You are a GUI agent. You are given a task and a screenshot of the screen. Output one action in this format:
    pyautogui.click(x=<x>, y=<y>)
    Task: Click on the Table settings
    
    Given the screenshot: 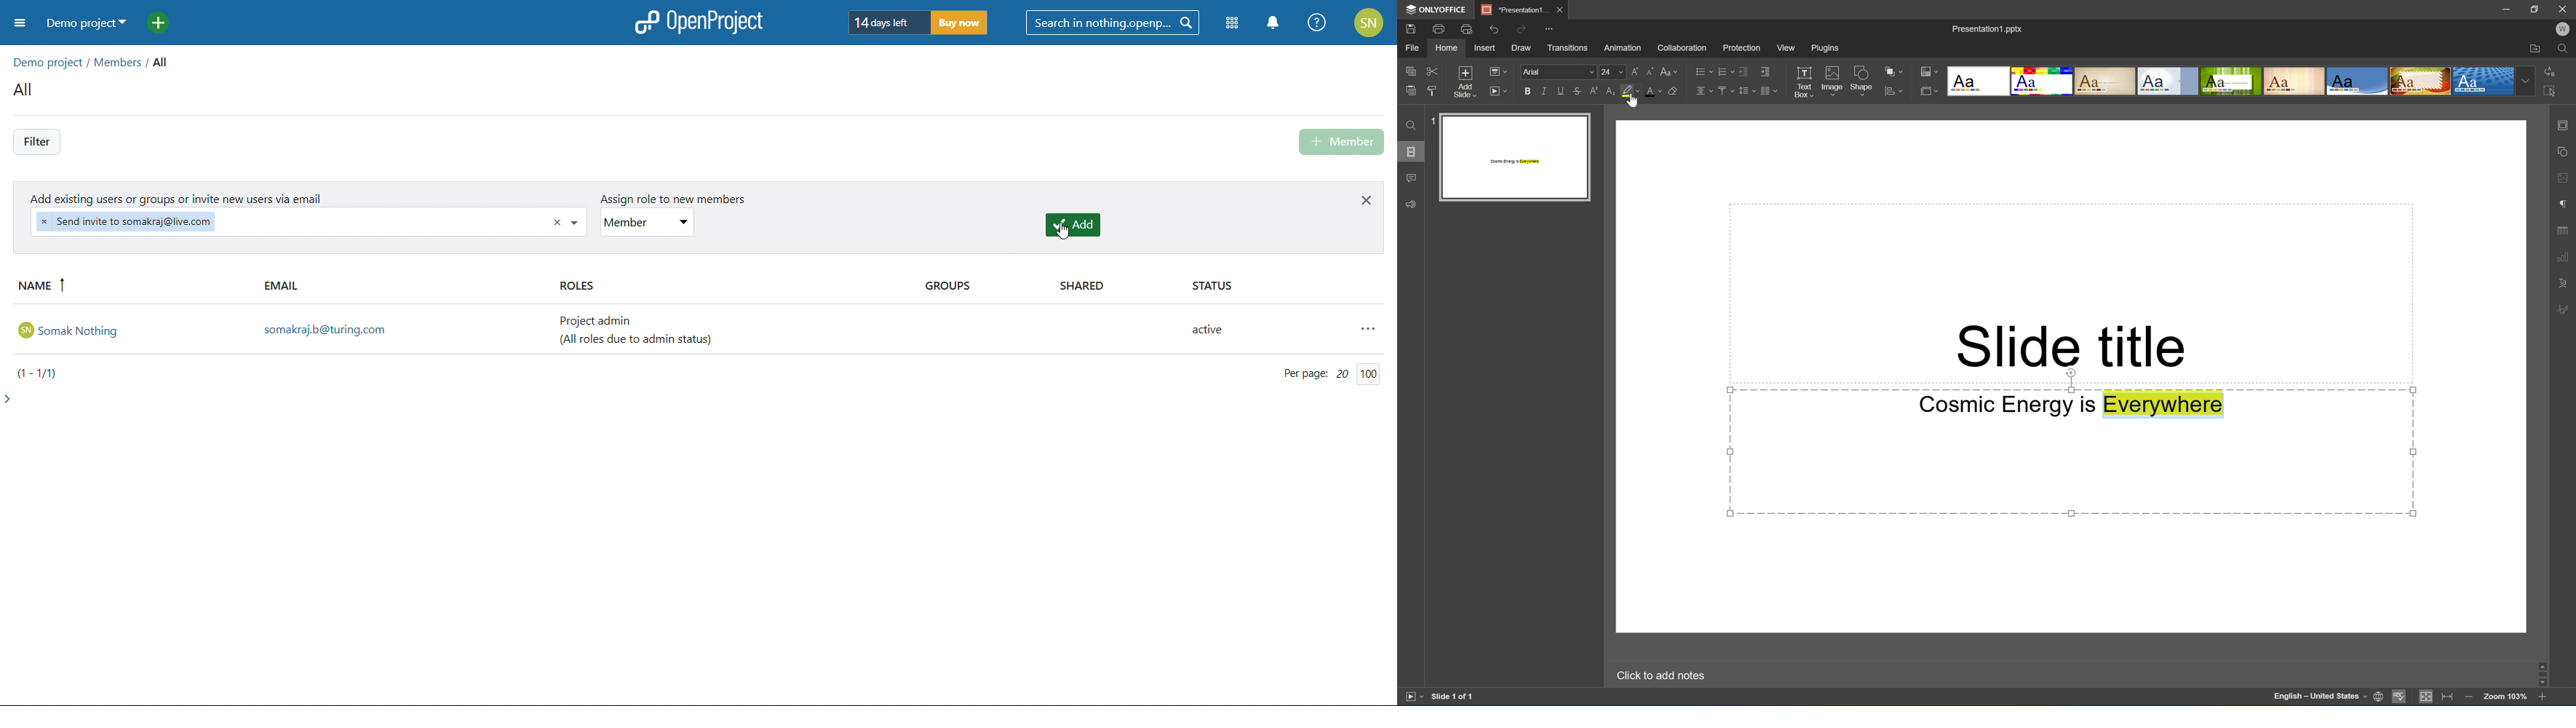 What is the action you would take?
    pyautogui.click(x=2565, y=230)
    